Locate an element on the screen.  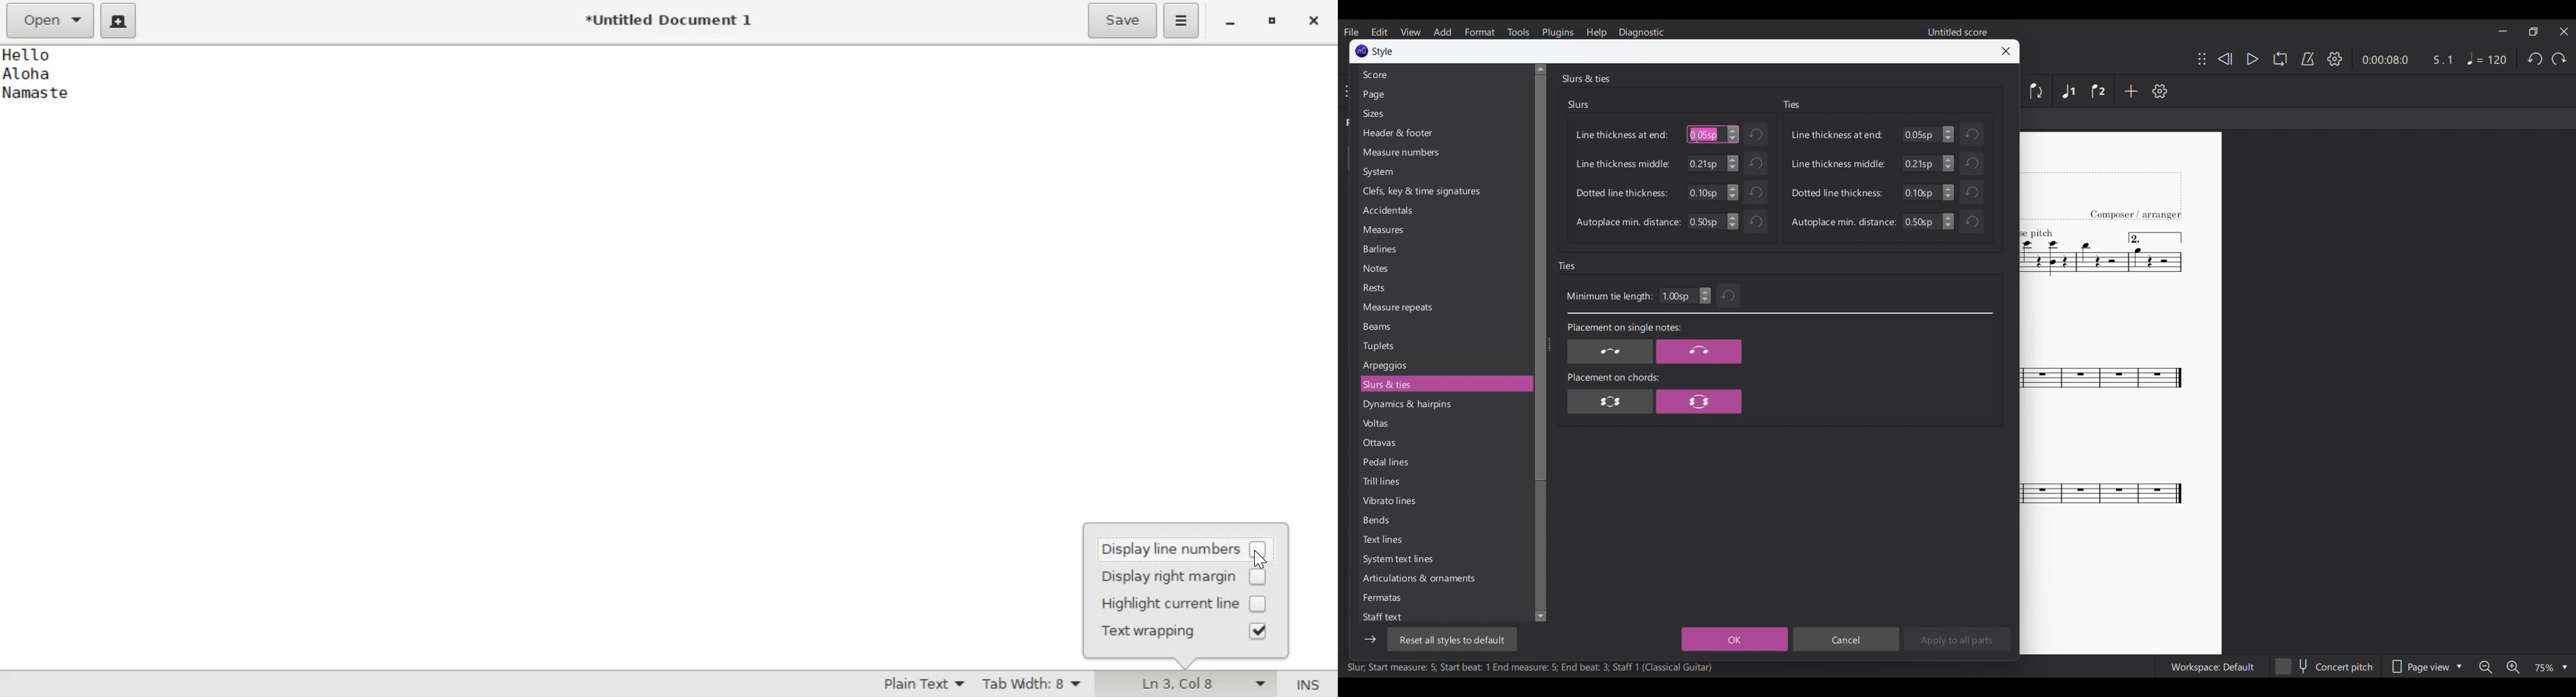
Undo is located at coordinates (1755, 163).